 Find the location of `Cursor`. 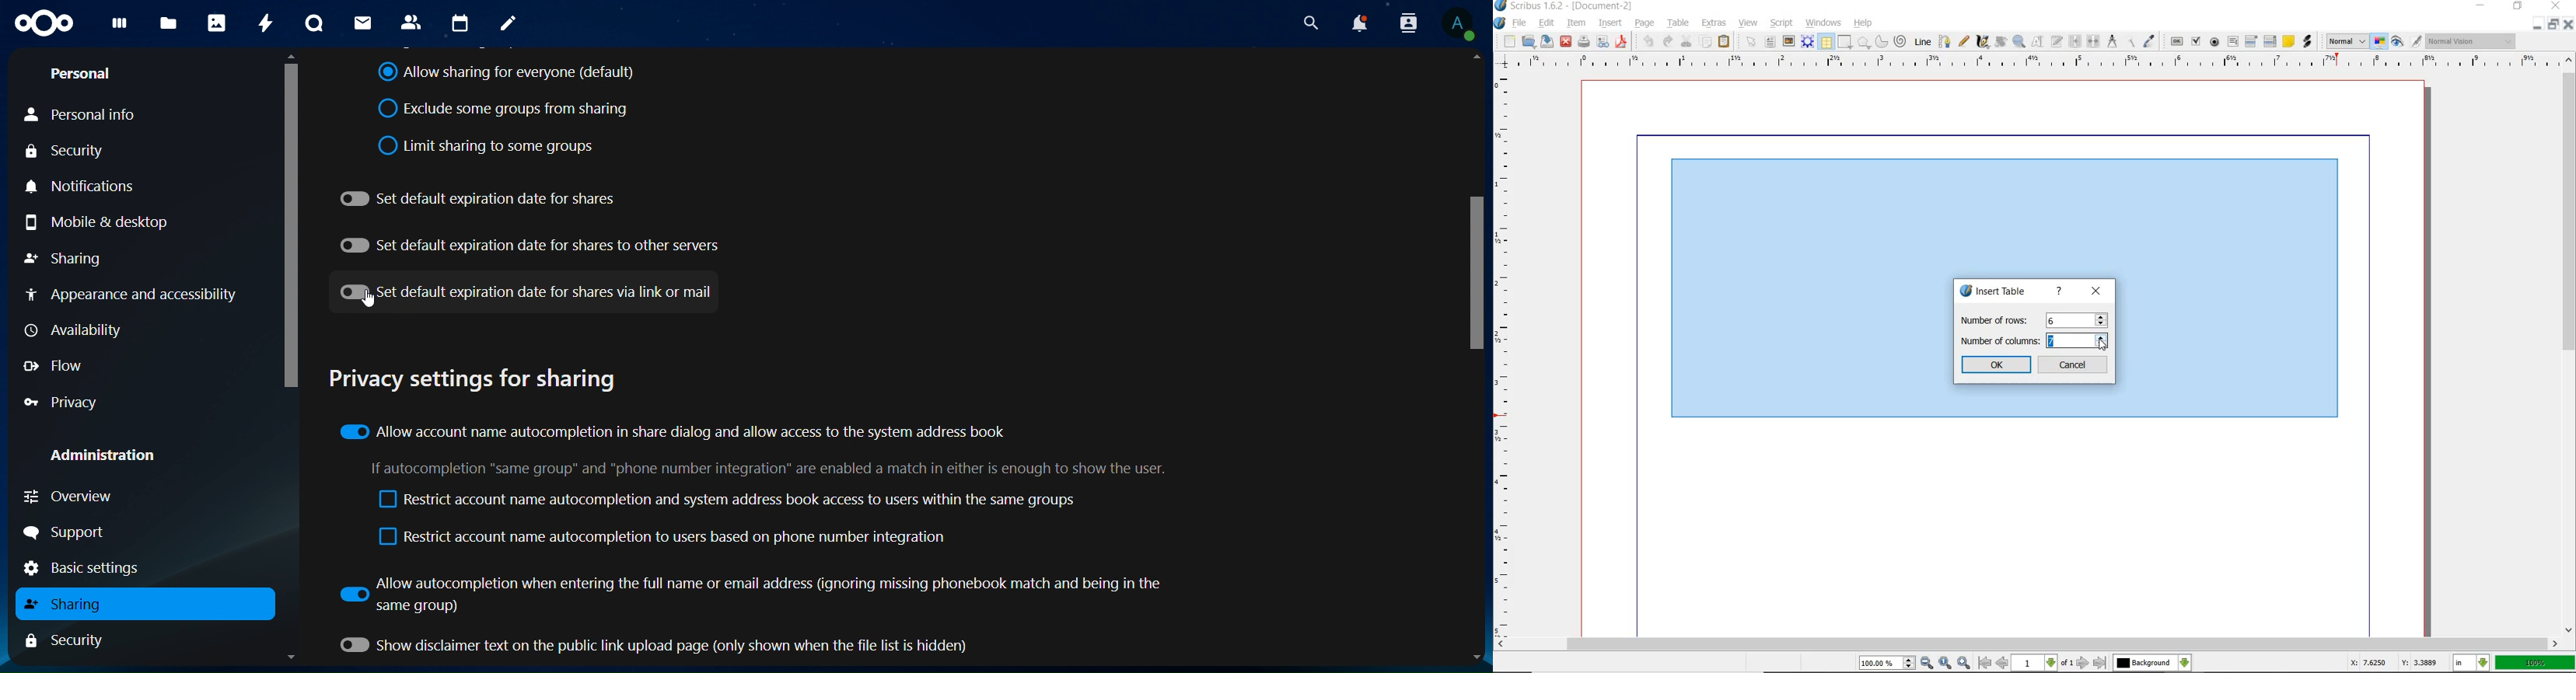

Cursor is located at coordinates (371, 301).